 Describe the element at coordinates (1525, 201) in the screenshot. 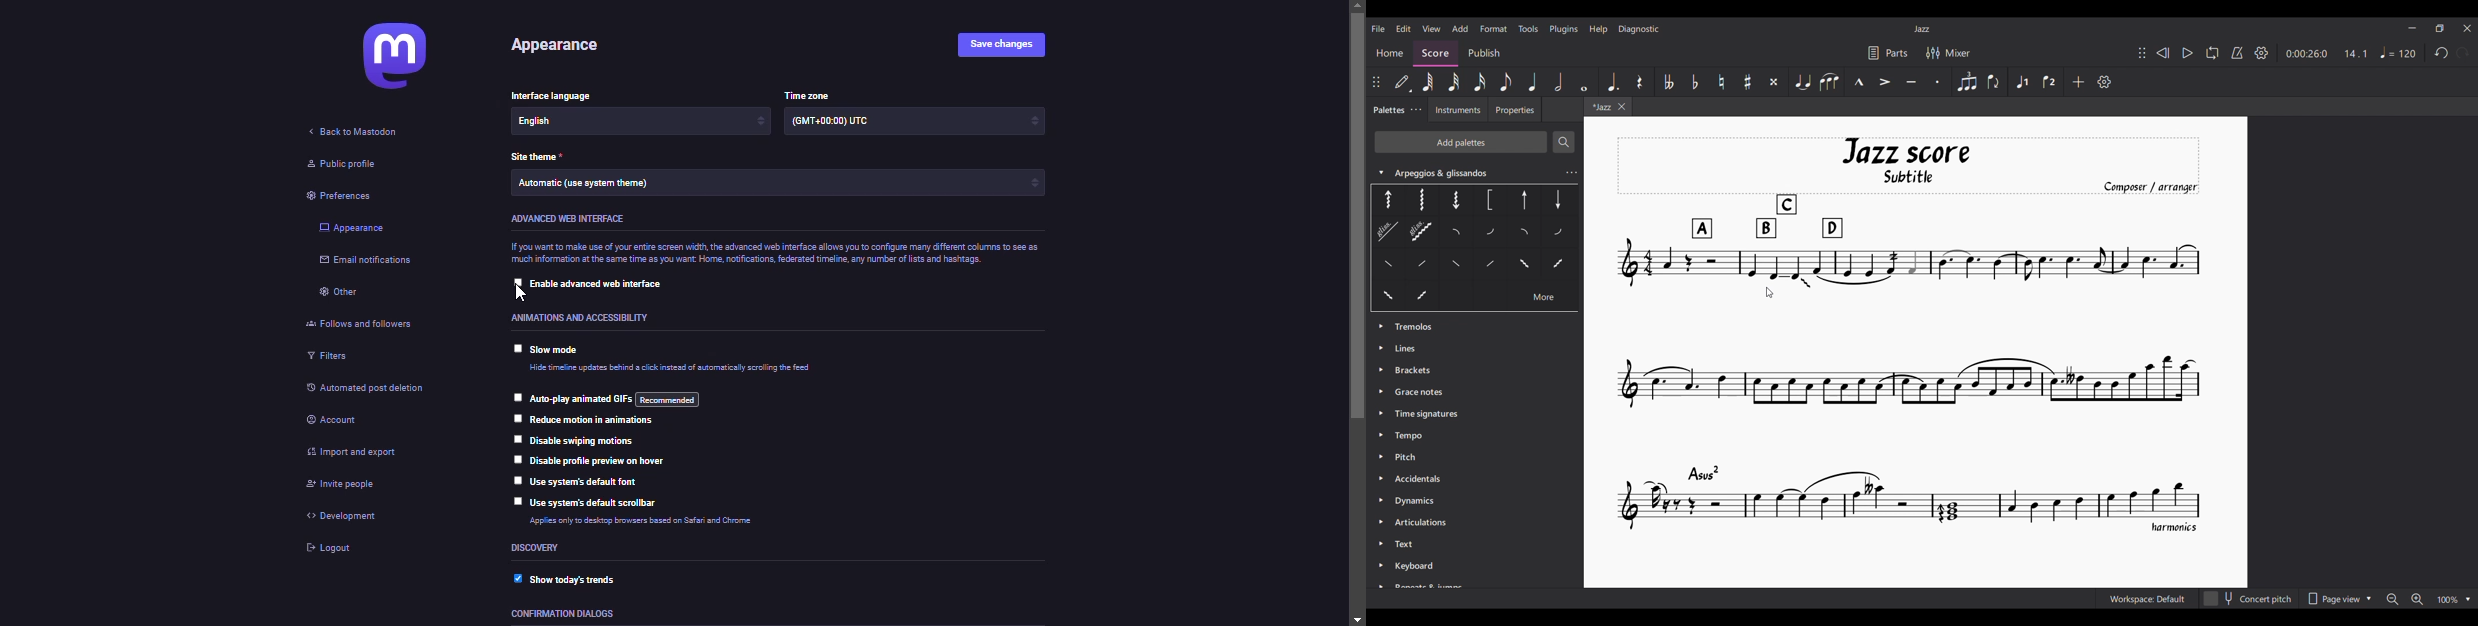

I see `Plate 5` at that location.